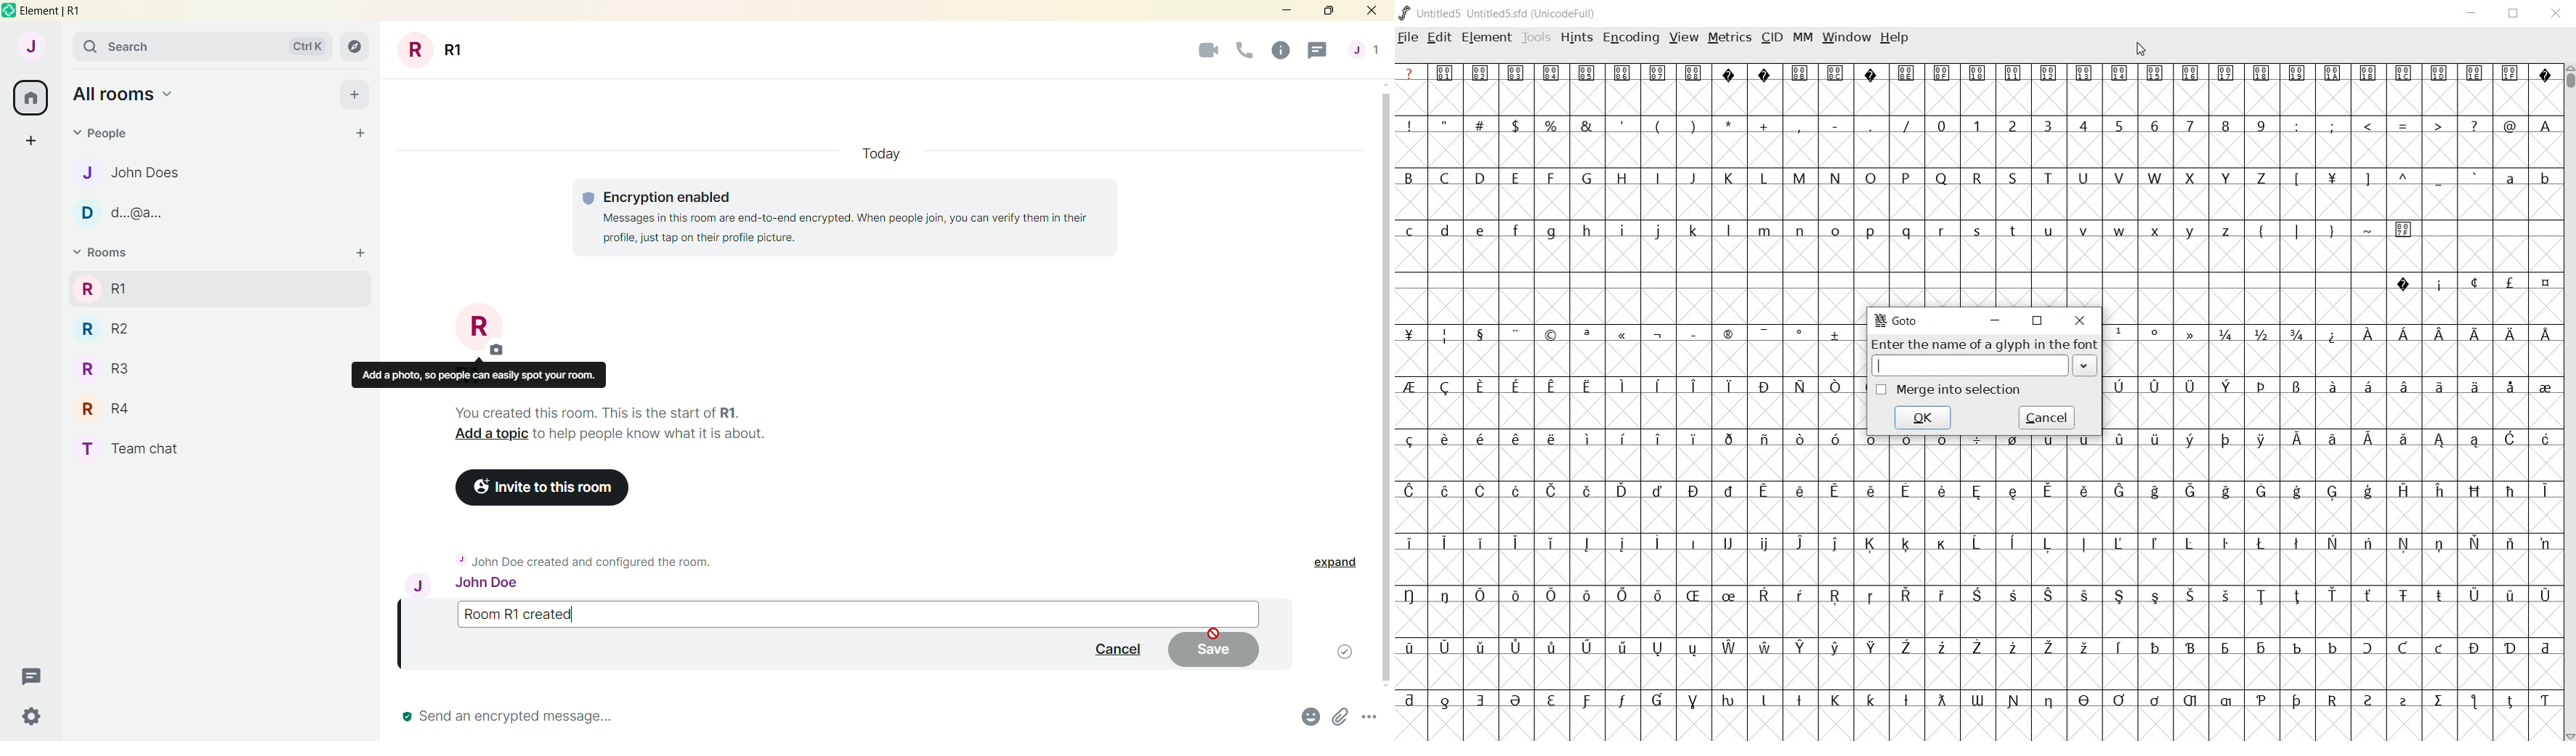 The width and height of the screenshot is (2576, 756). Describe the element at coordinates (1728, 178) in the screenshot. I see `K` at that location.